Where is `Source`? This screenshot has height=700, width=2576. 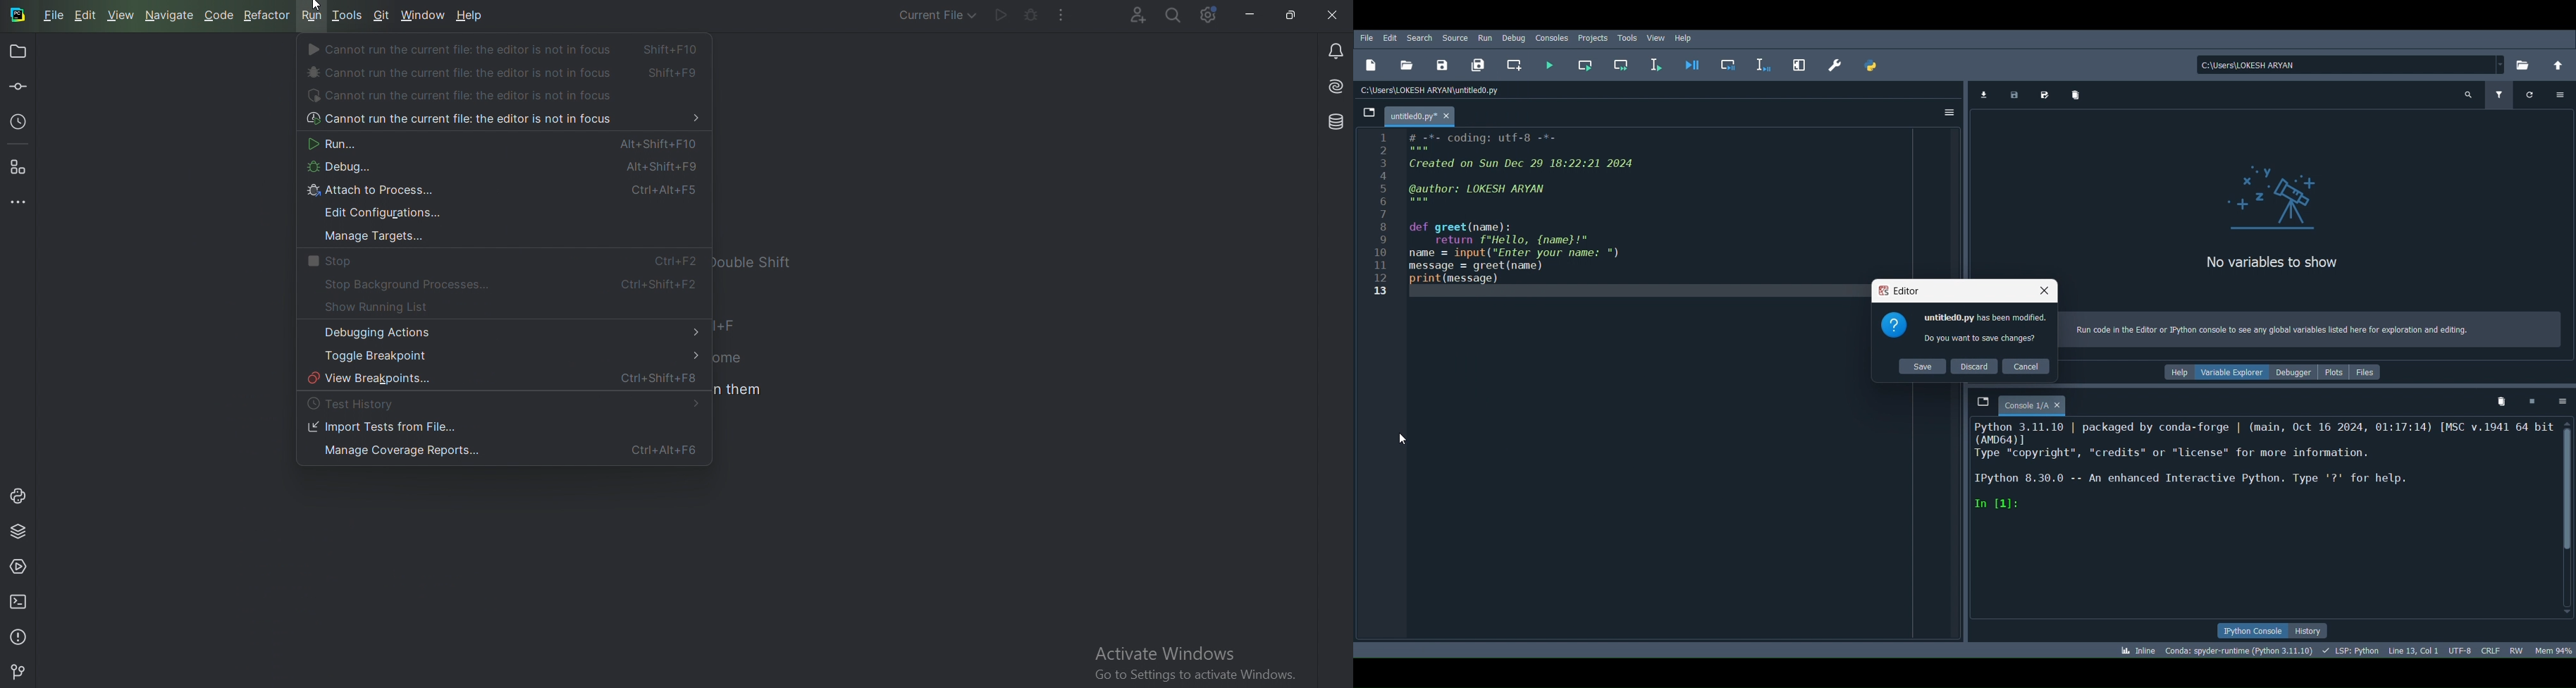
Source is located at coordinates (1455, 38).